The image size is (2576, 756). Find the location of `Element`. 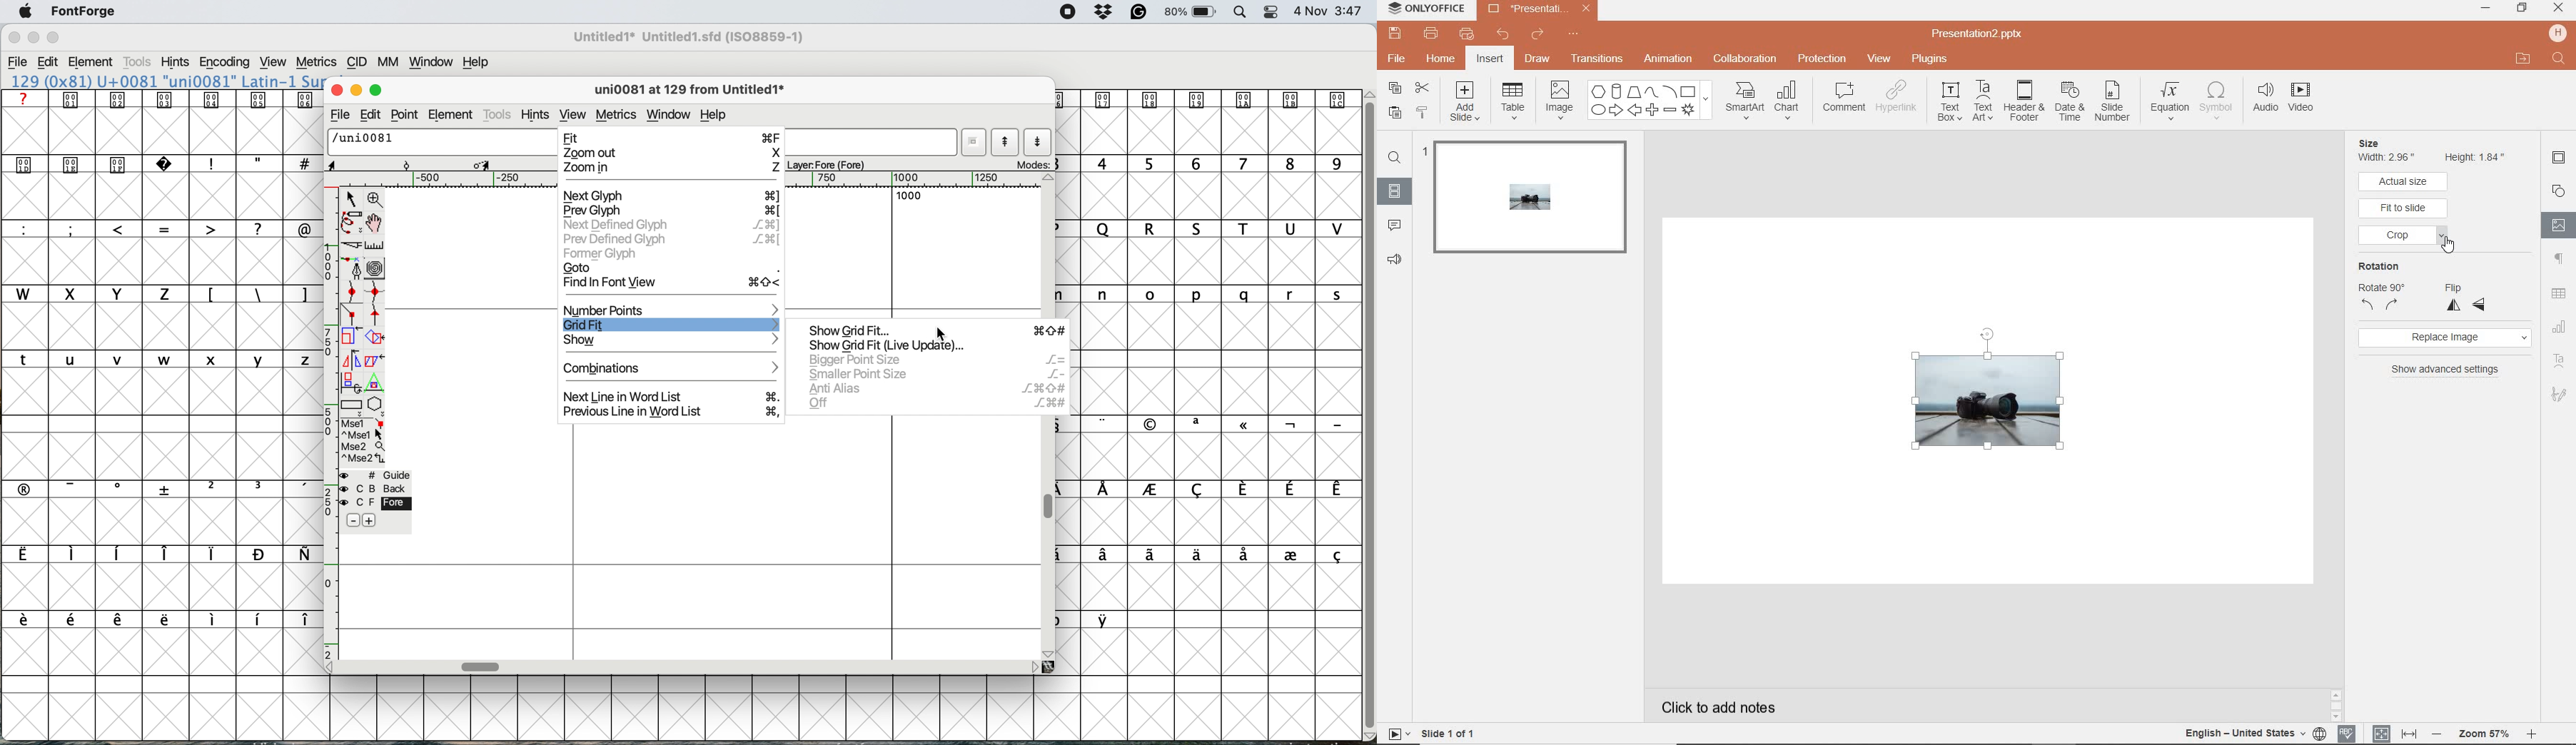

Element is located at coordinates (91, 63).